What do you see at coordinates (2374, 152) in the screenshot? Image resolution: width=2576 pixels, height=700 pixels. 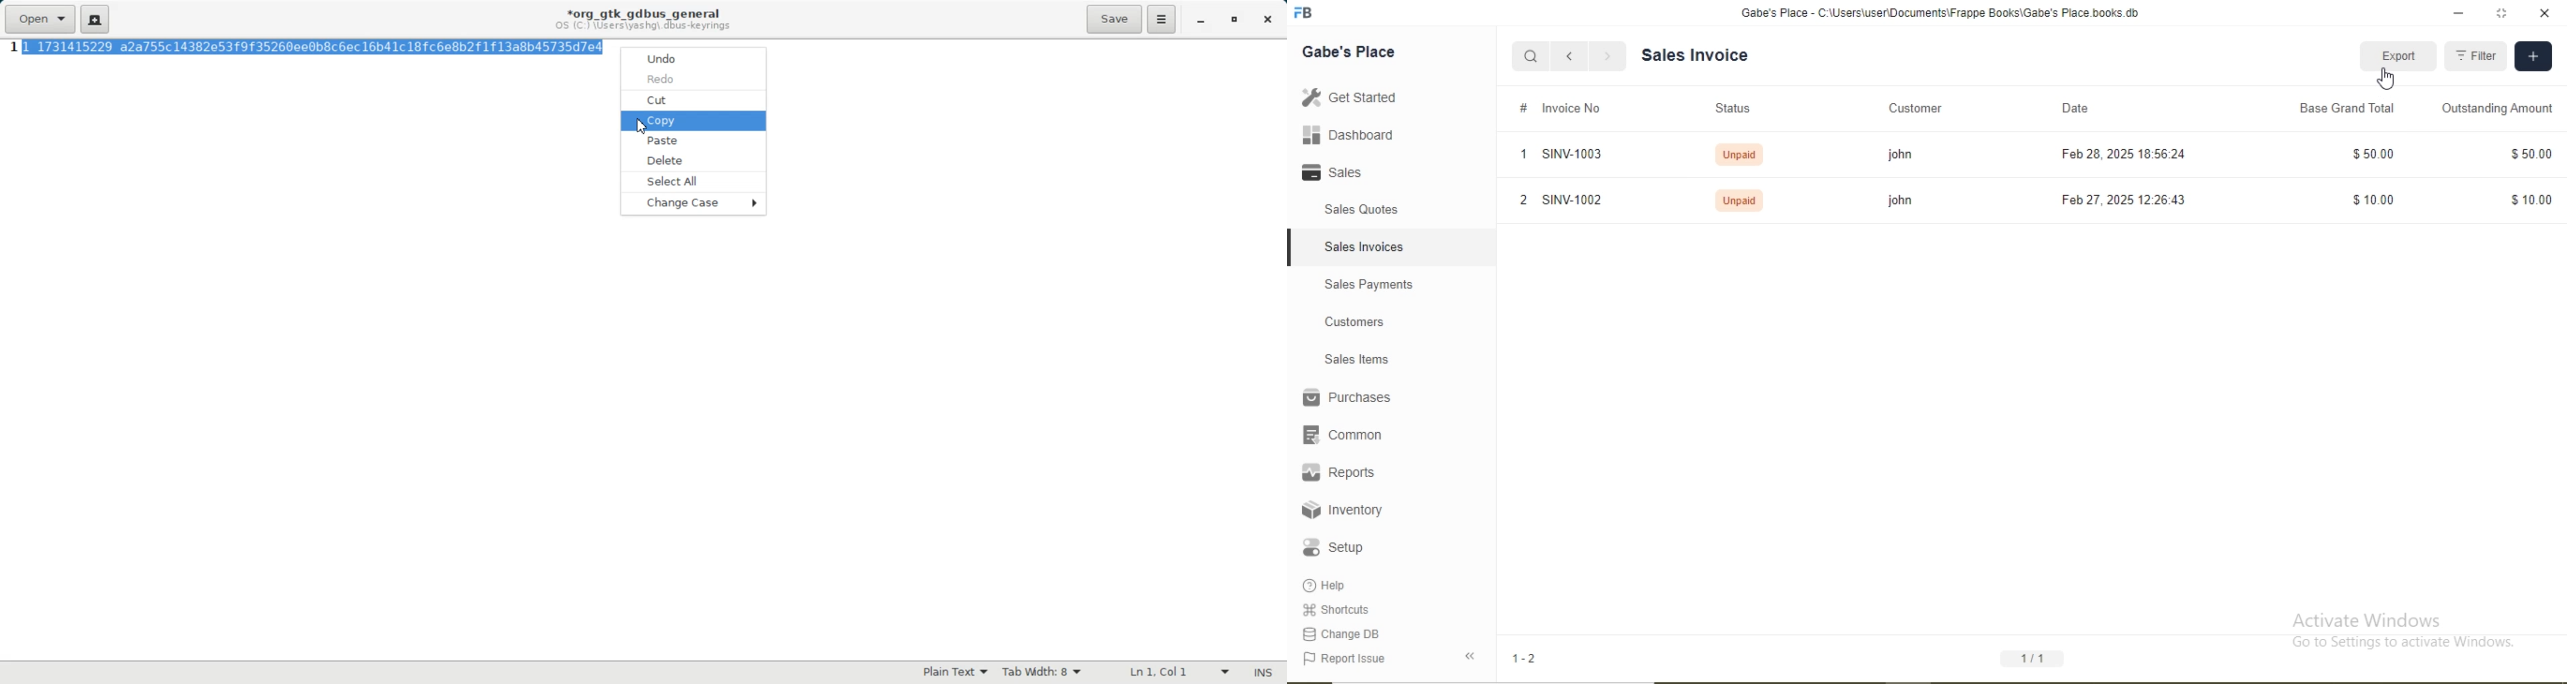 I see `$5000` at bounding box center [2374, 152].